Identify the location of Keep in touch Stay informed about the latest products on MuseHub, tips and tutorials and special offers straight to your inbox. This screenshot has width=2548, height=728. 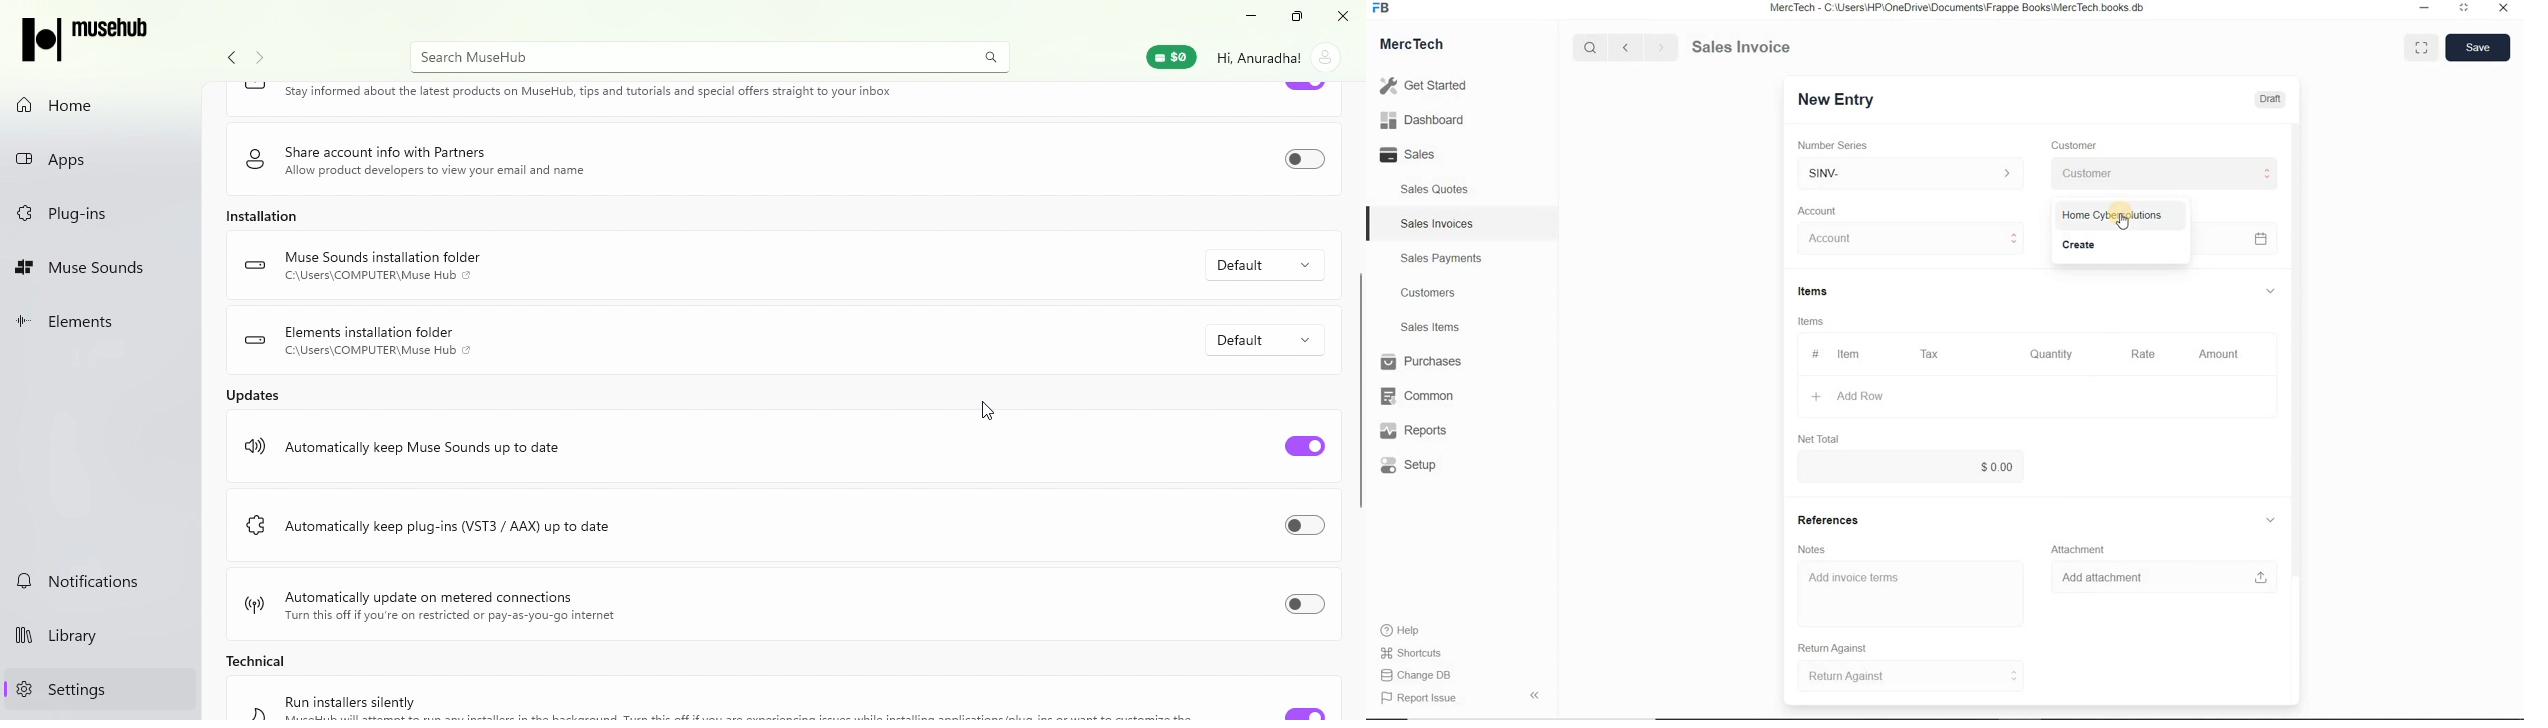
(592, 93).